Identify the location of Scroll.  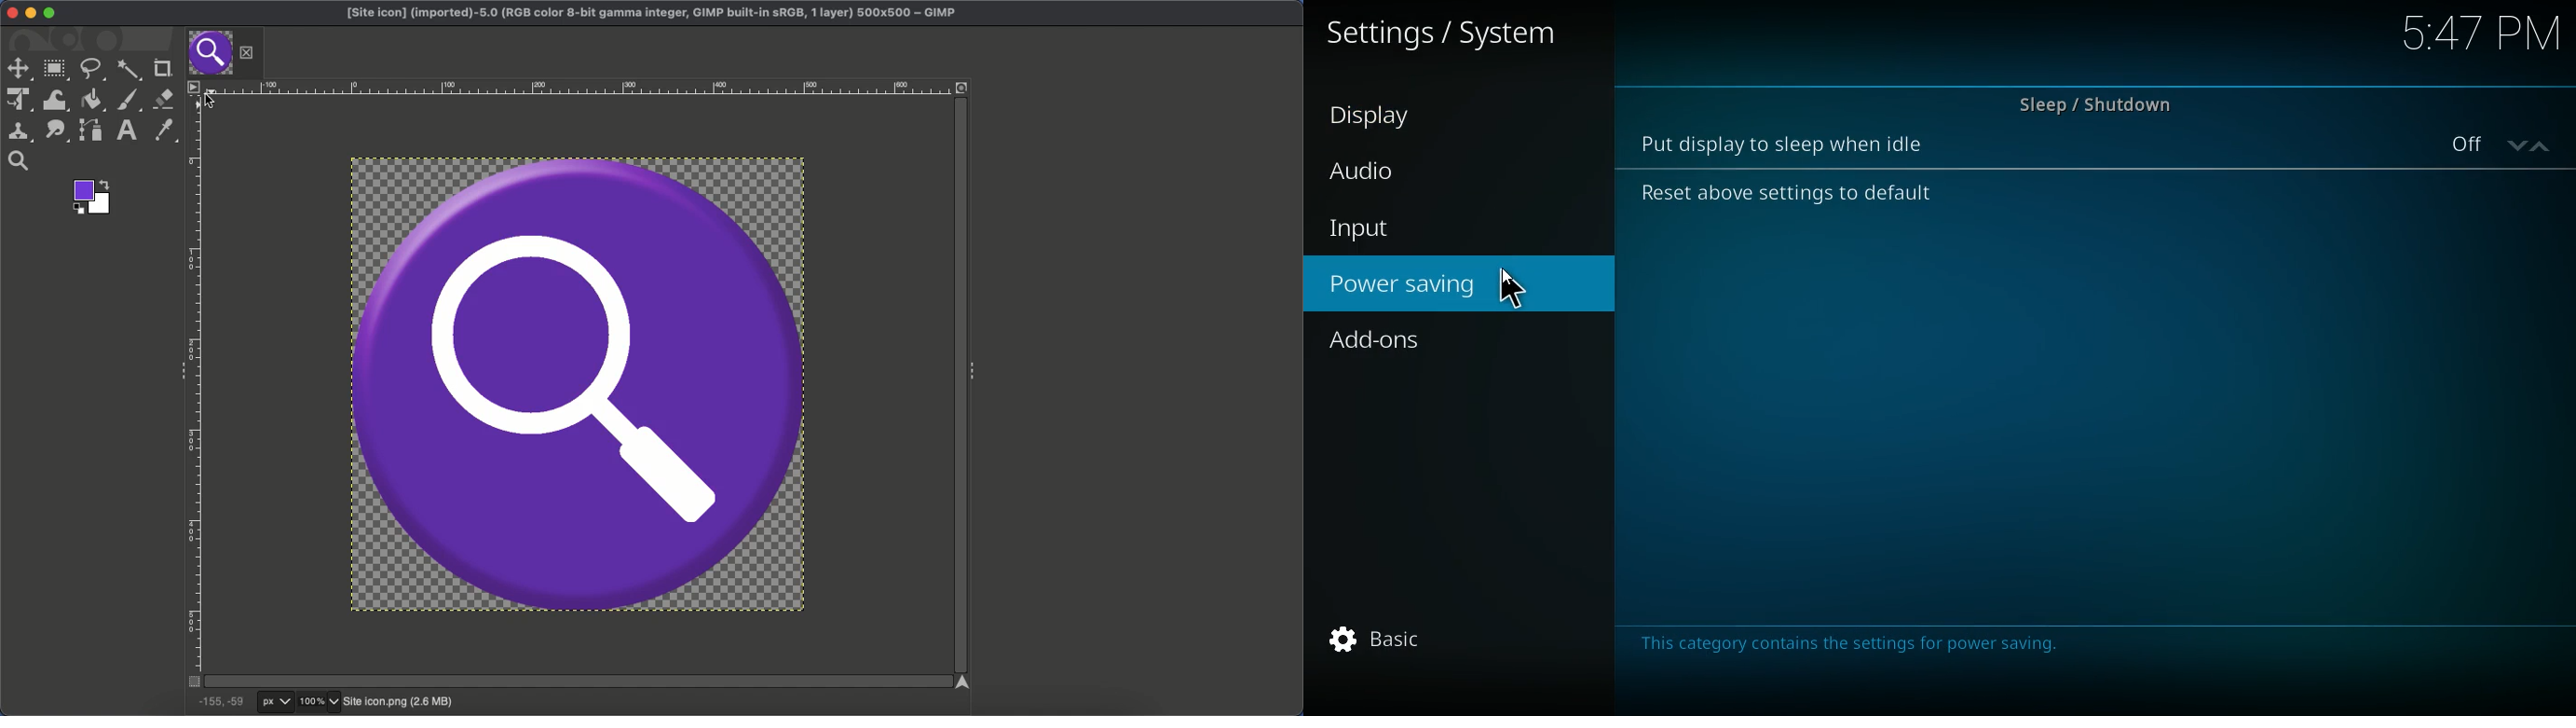
(958, 387).